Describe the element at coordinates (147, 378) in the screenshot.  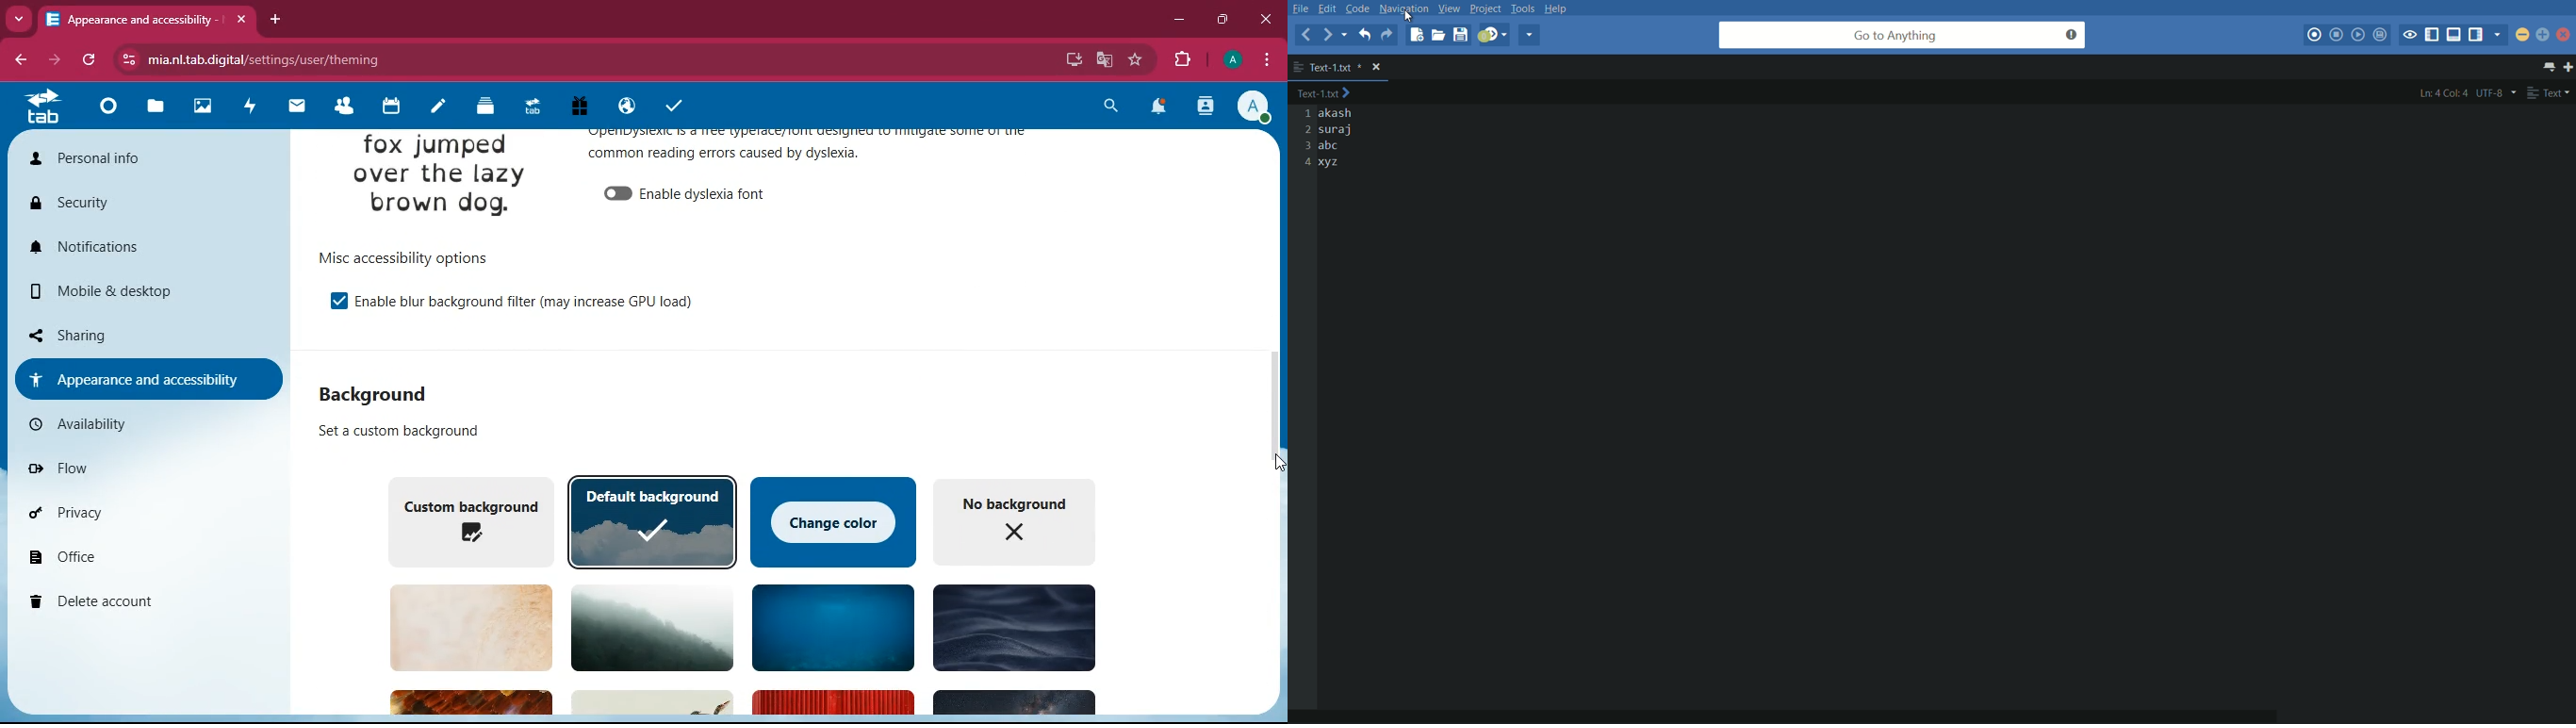
I see `appearance` at that location.